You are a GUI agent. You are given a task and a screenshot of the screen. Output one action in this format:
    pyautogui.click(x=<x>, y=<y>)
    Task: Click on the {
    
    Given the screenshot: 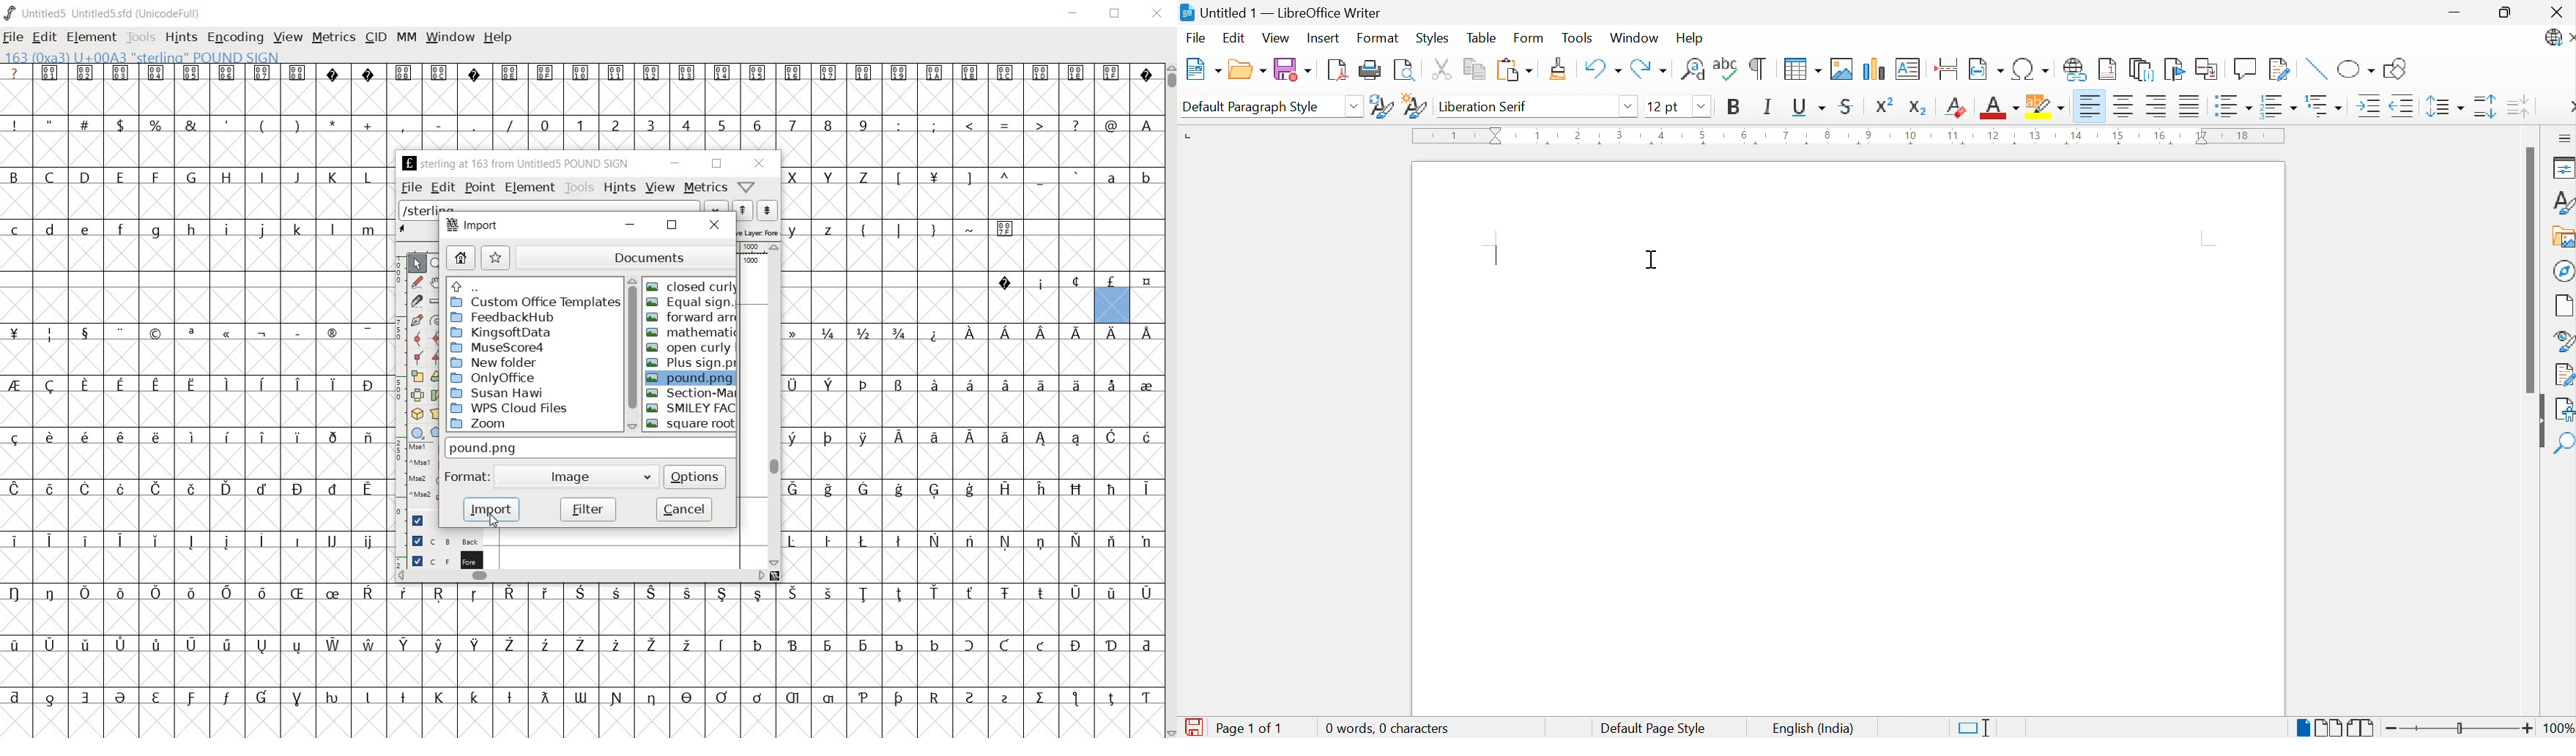 What is the action you would take?
    pyautogui.click(x=863, y=230)
    